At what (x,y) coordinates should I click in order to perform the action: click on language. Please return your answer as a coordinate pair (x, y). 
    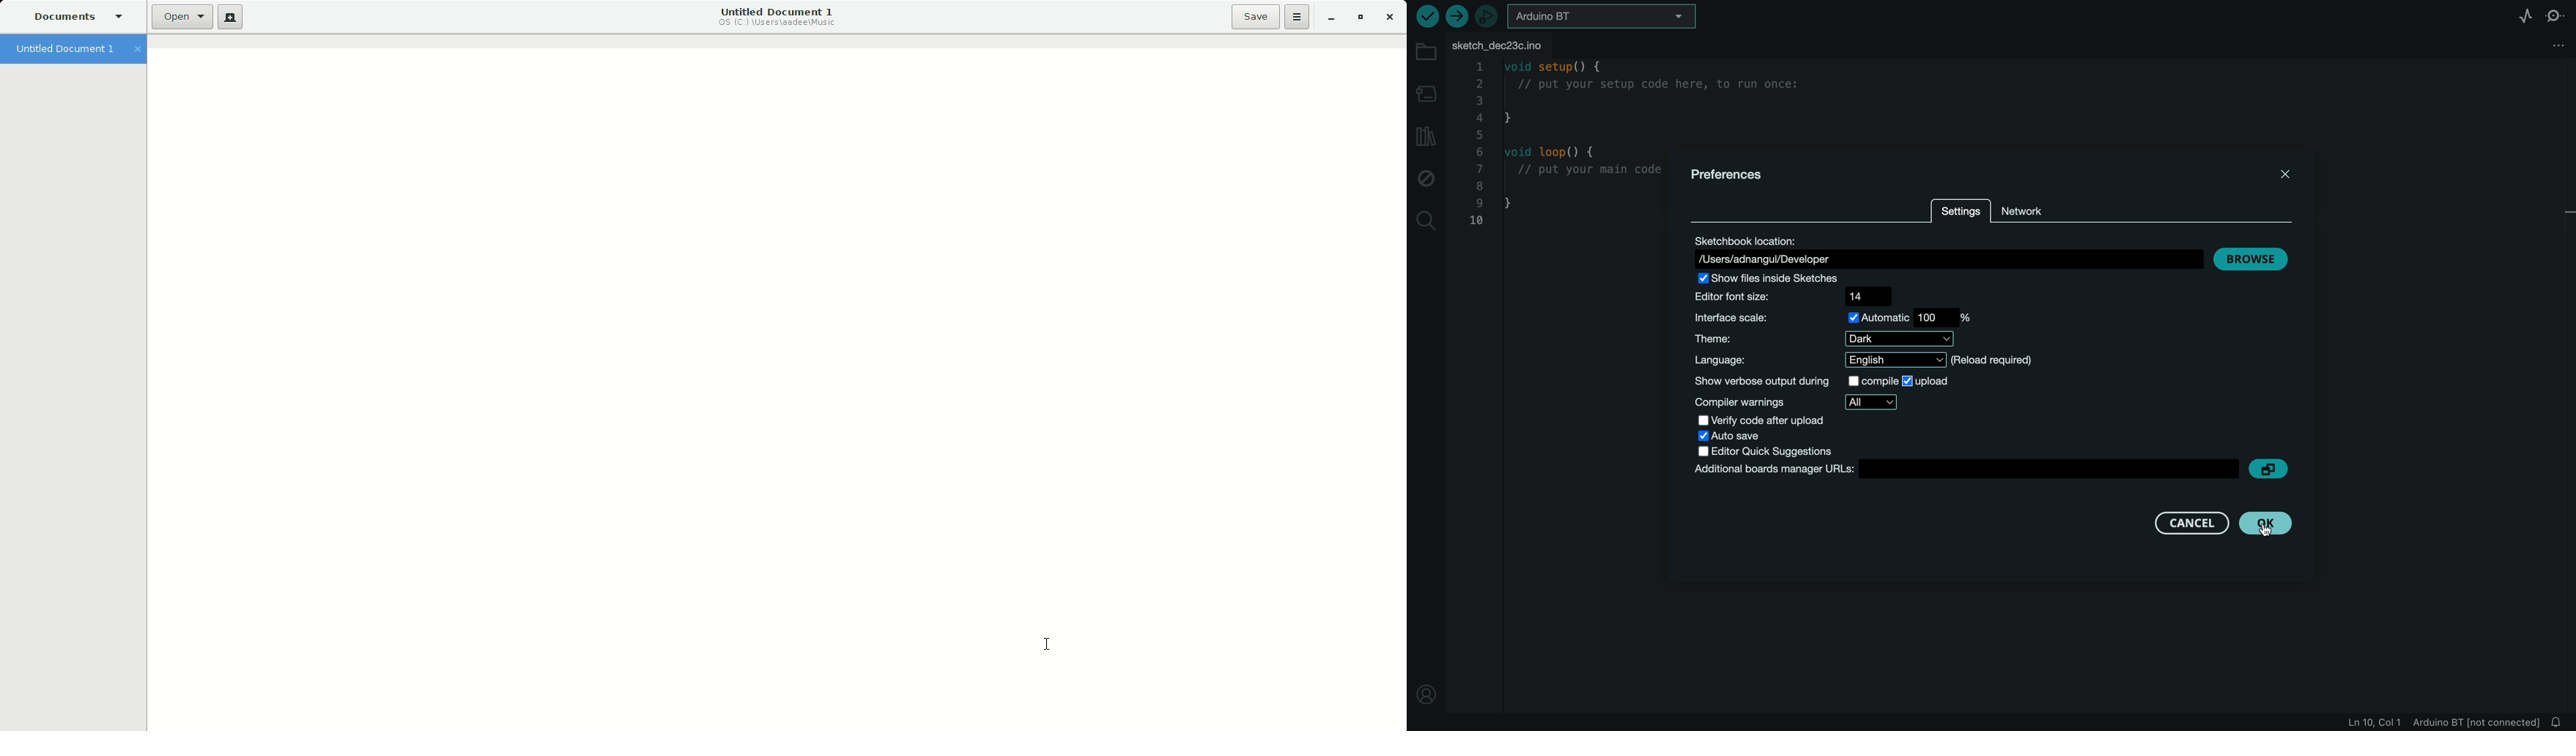
    Looking at the image, I should click on (1870, 360).